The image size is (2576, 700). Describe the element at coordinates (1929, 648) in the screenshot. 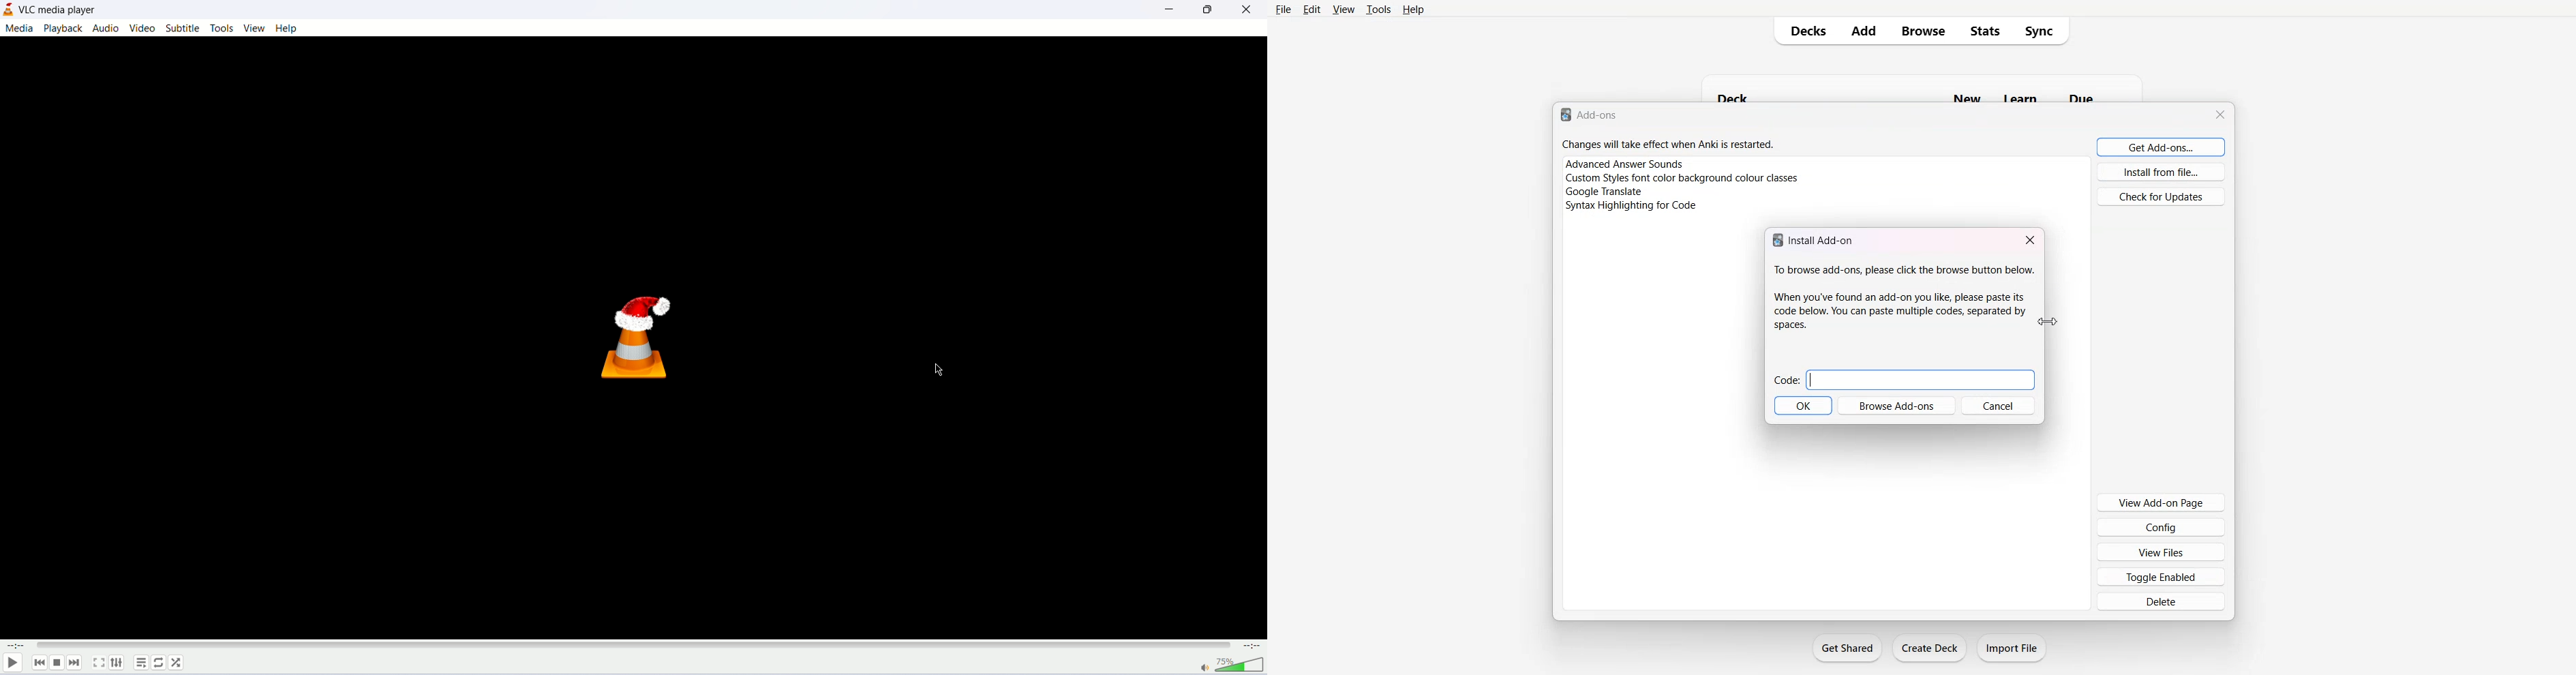

I see `Create Deck` at that location.